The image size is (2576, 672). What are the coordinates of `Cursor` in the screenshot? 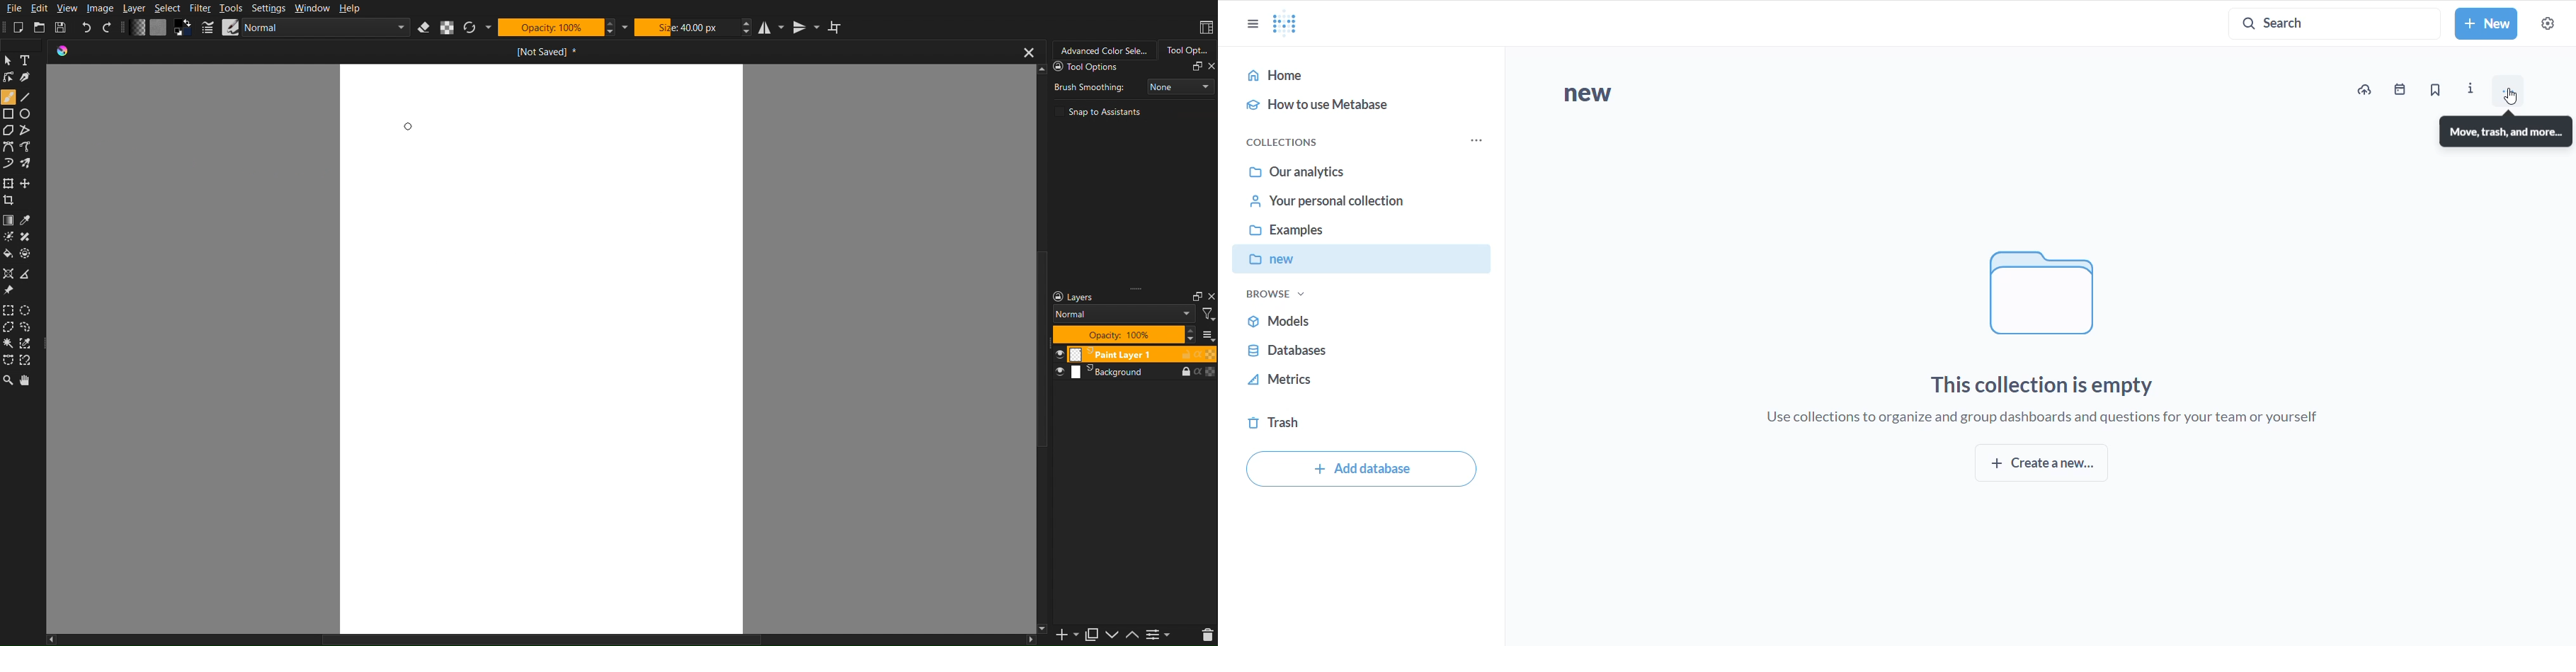 It's located at (408, 126).